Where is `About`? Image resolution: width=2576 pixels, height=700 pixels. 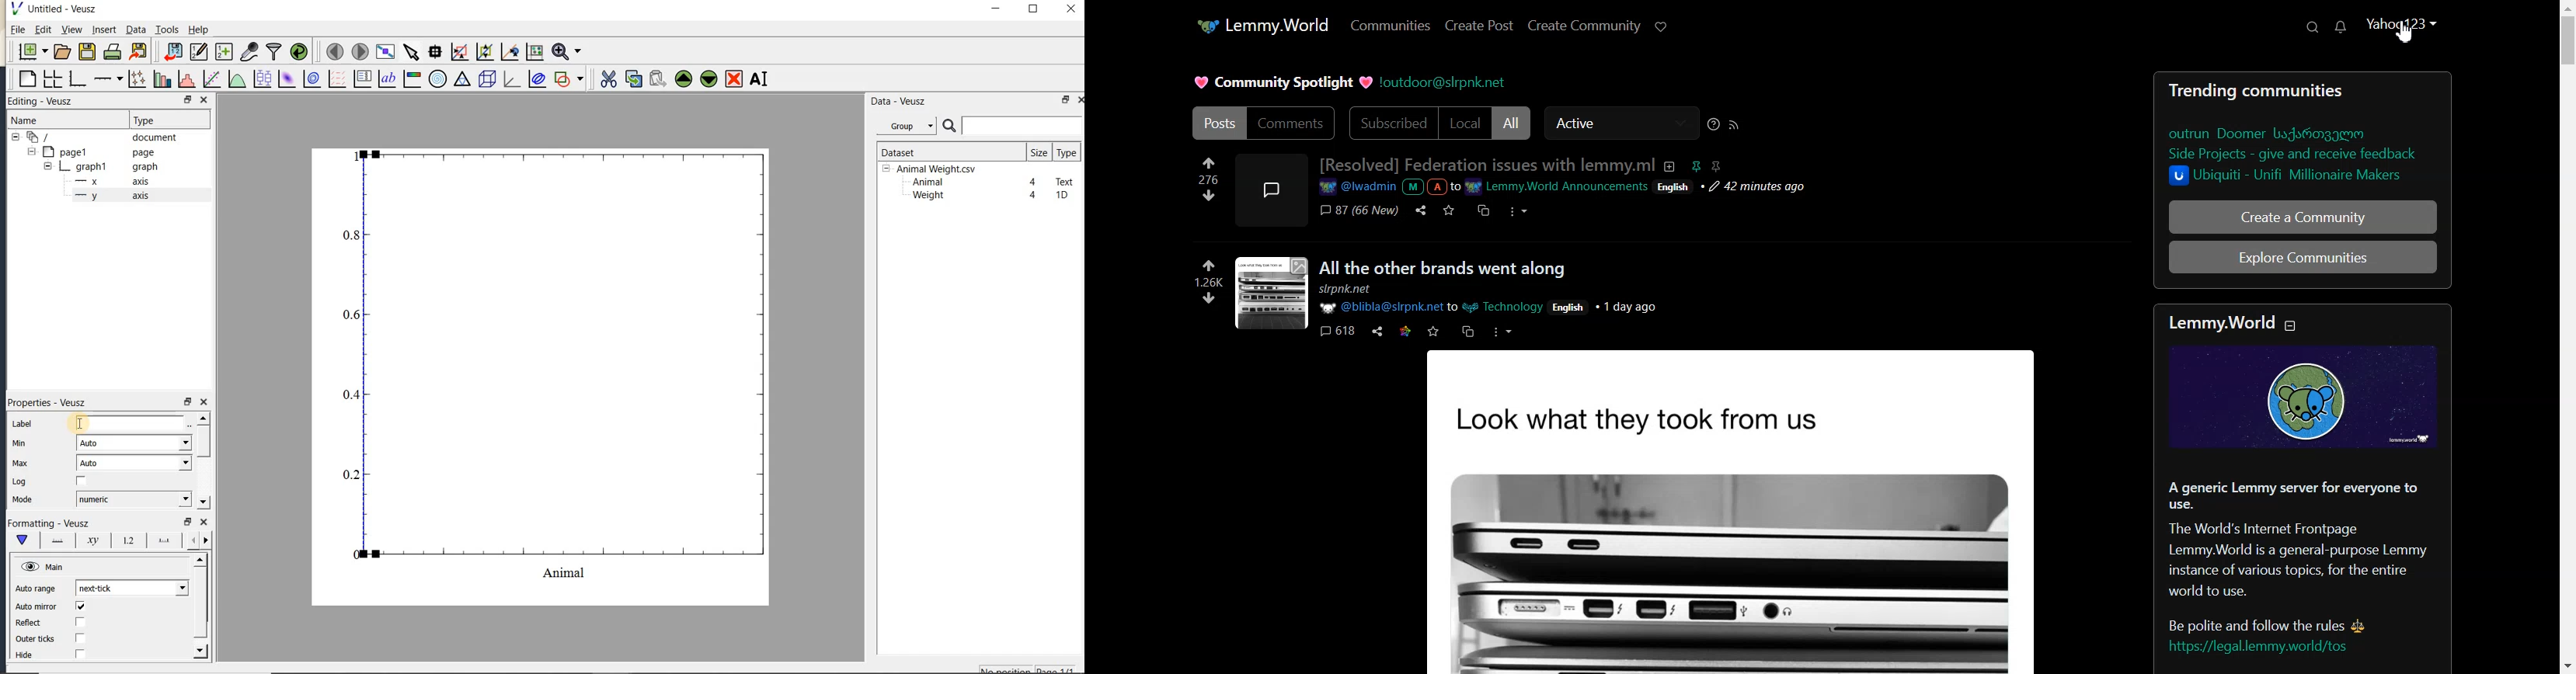 About is located at coordinates (1670, 167).